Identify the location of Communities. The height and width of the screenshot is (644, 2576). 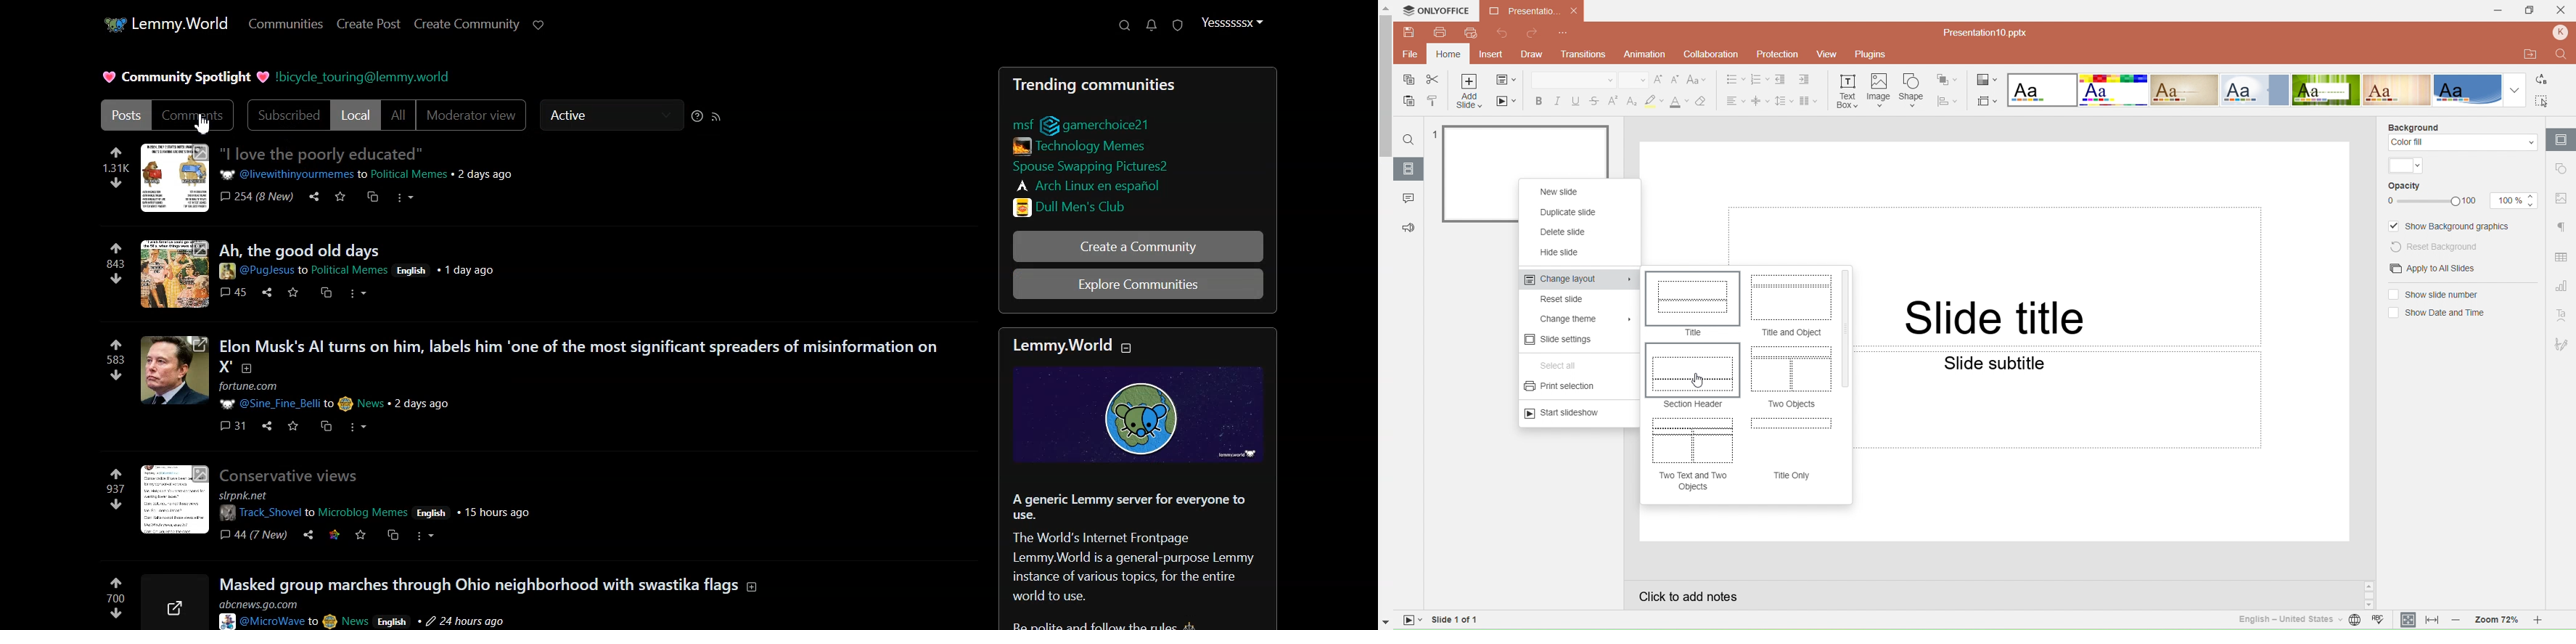
(284, 24).